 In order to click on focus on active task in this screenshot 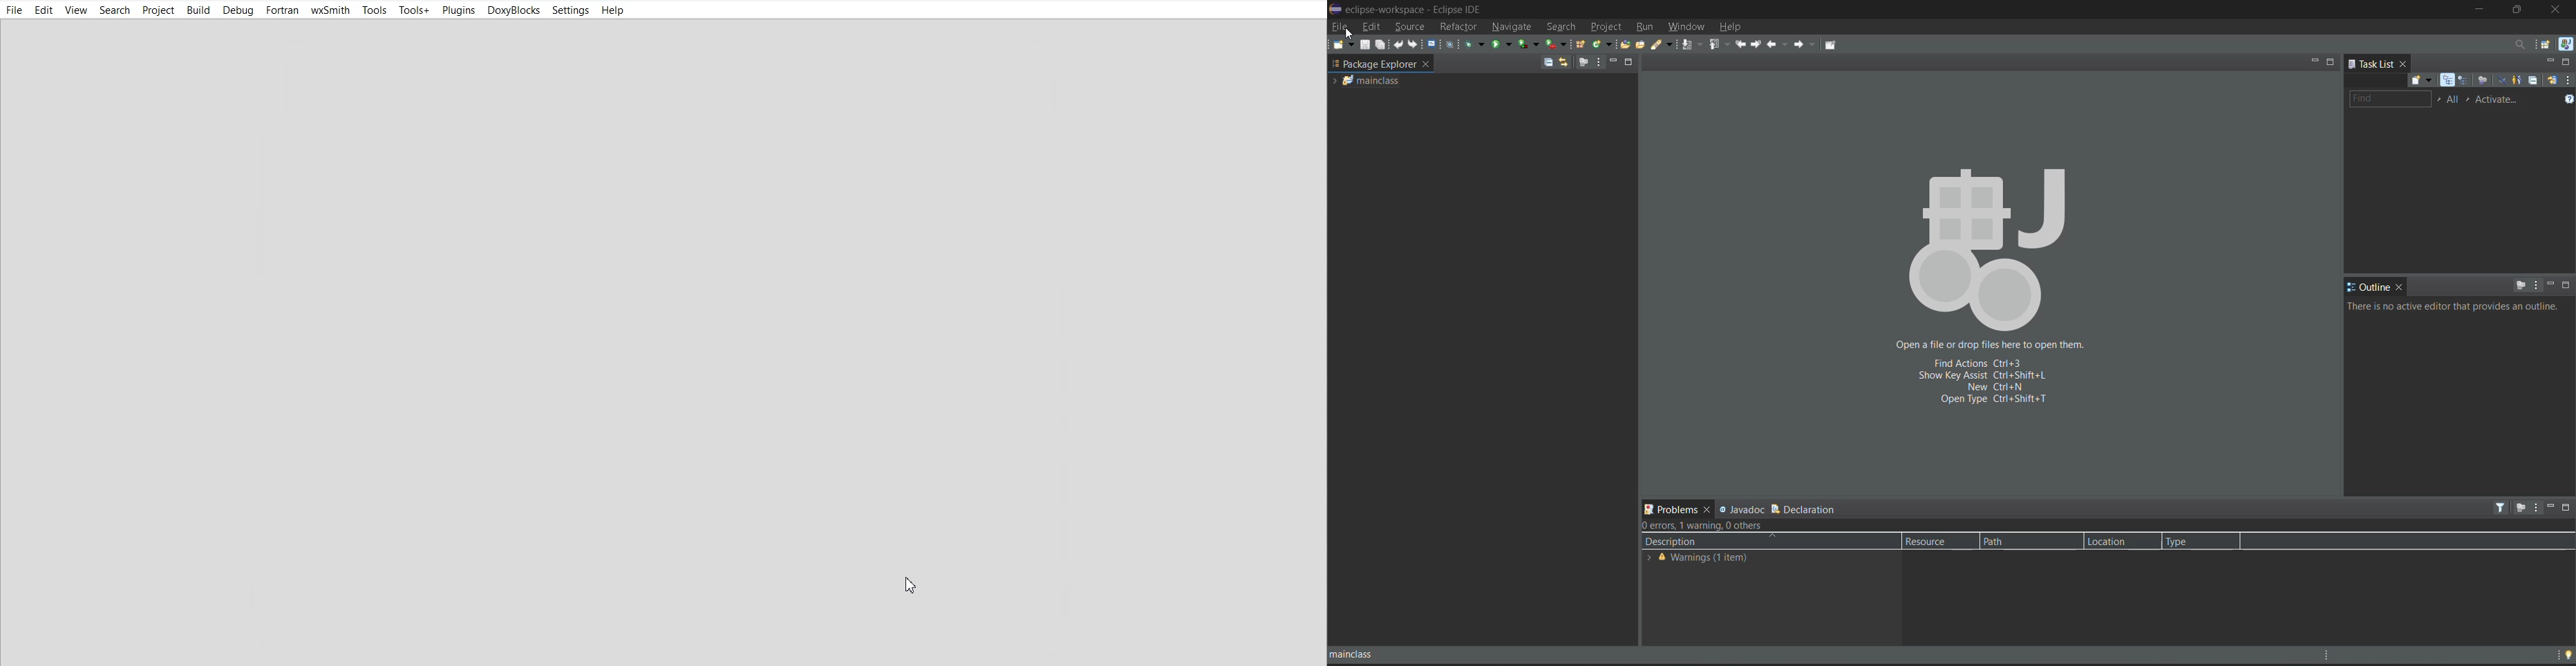, I will do `click(2520, 508)`.